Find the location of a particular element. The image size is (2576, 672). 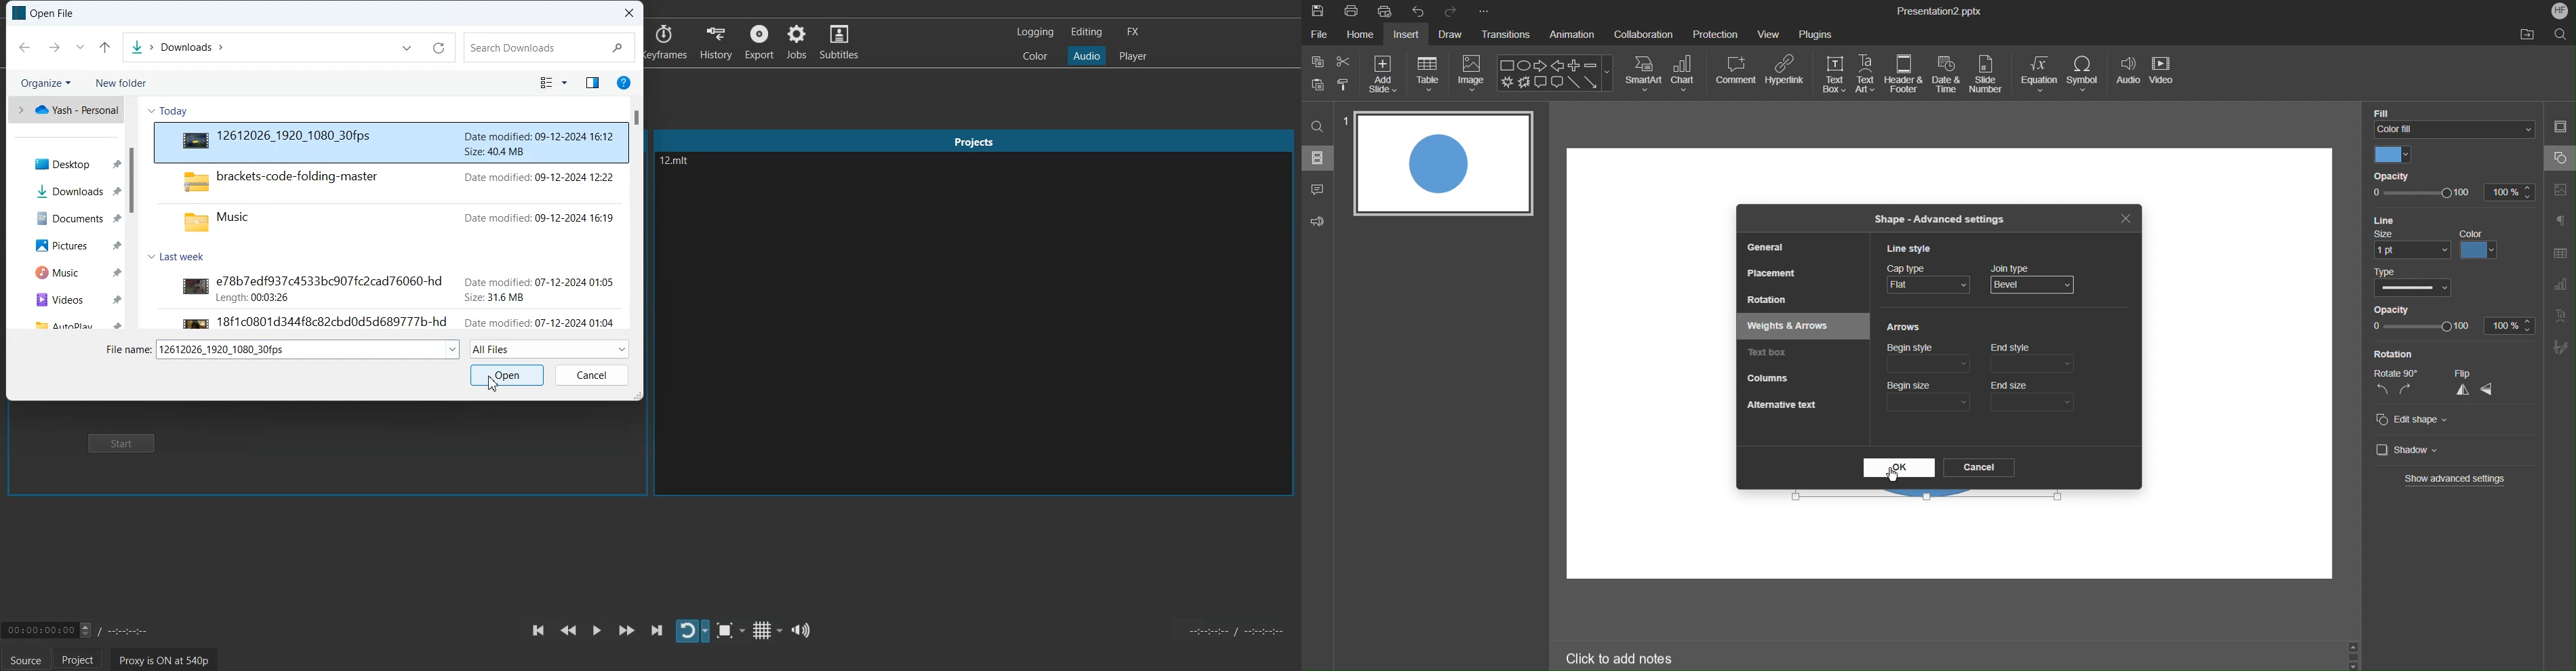

Shadow is located at coordinates (2403, 450).